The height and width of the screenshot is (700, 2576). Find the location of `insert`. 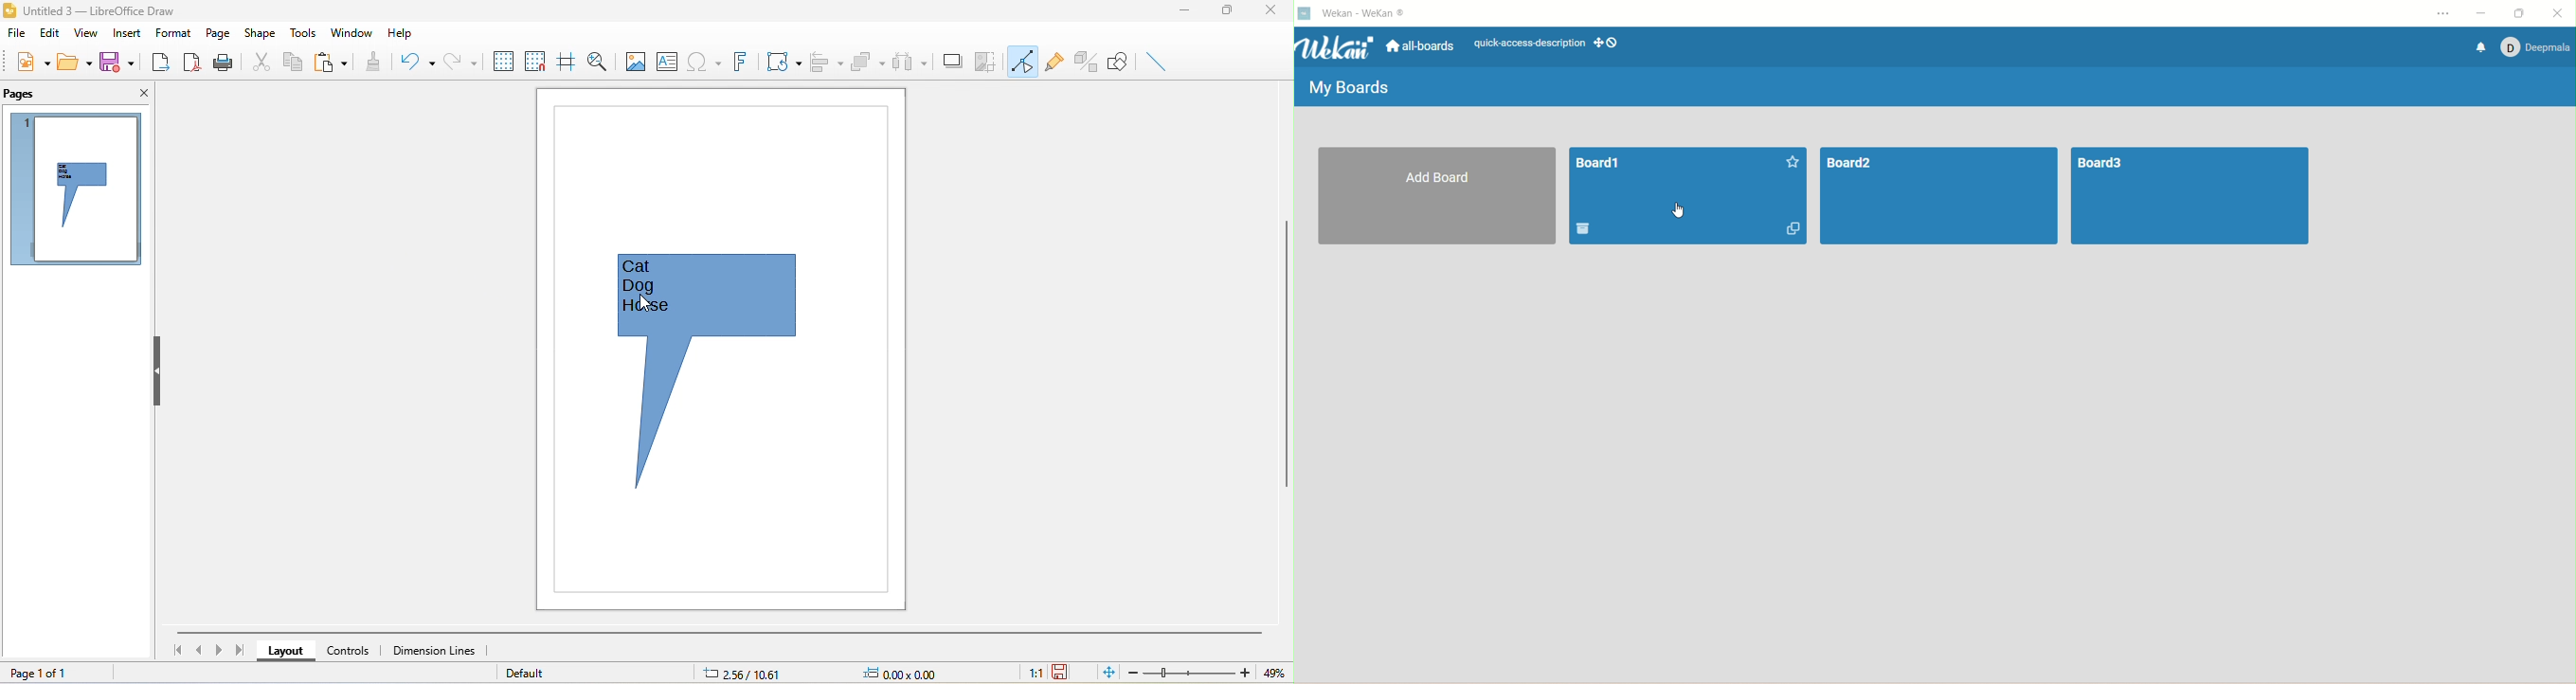

insert is located at coordinates (126, 33).